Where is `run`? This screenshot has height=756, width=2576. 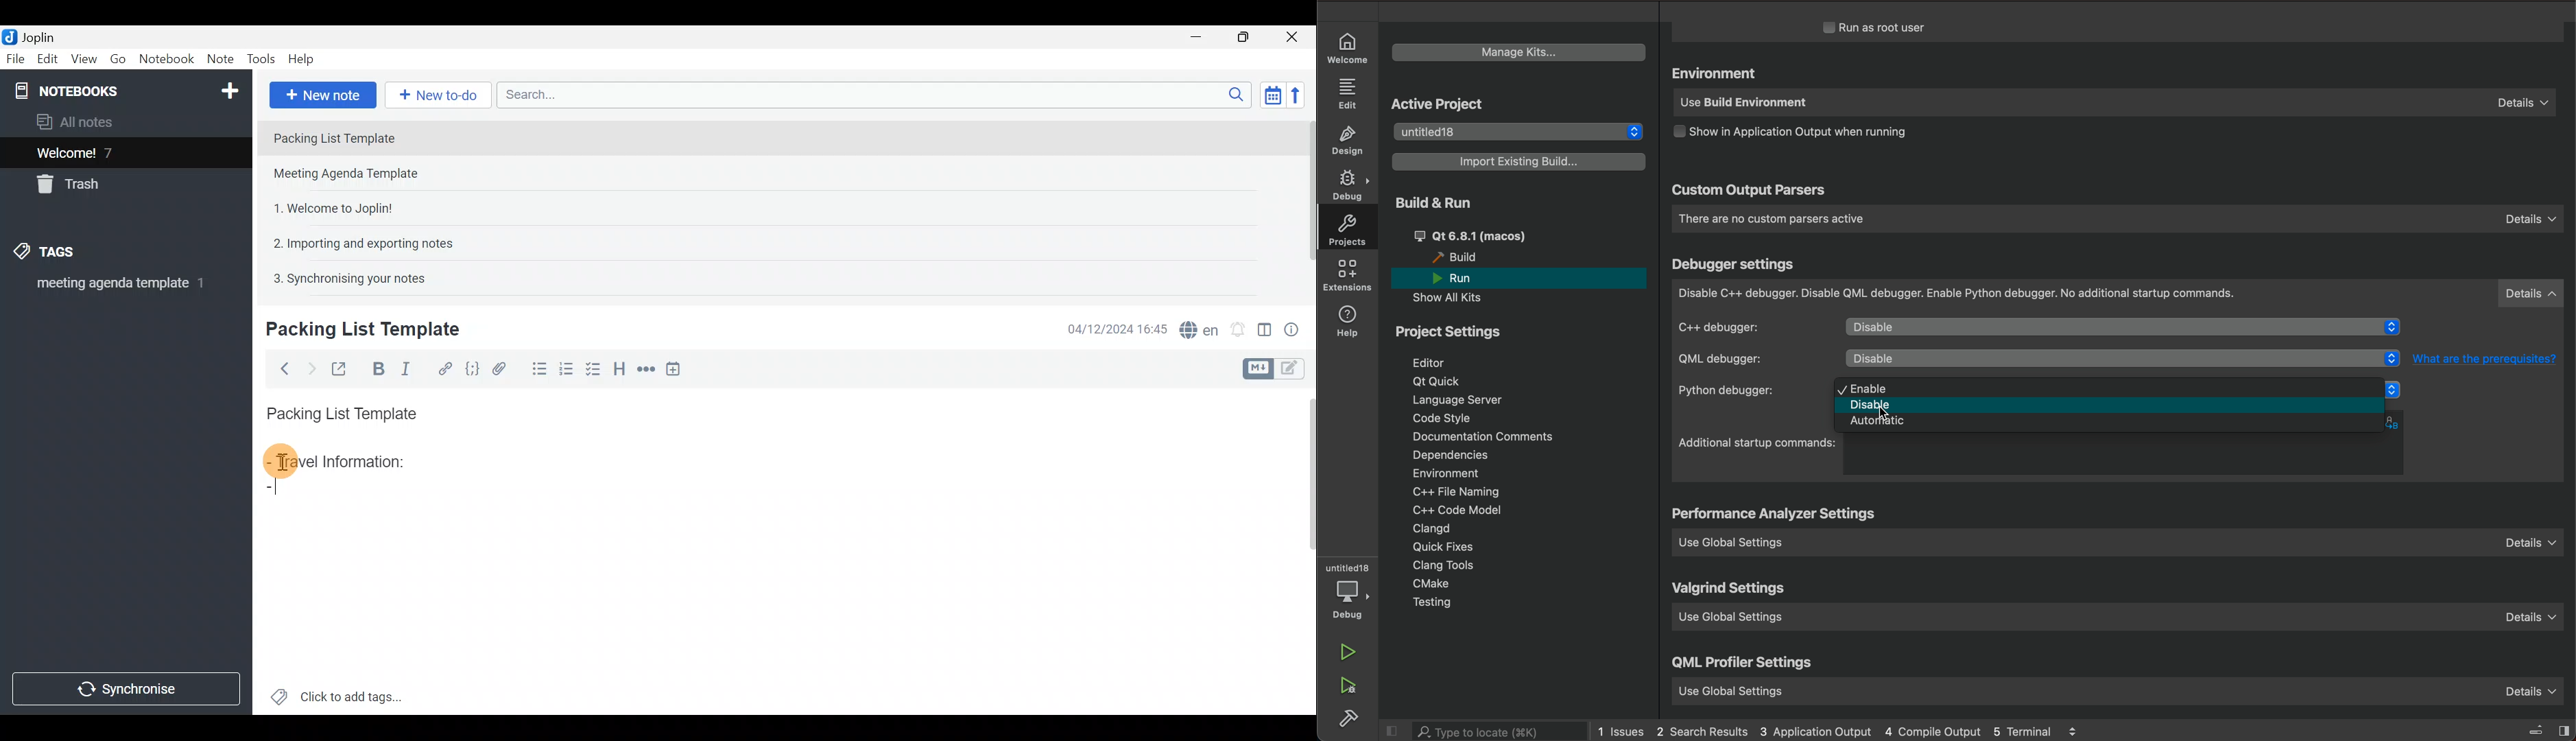 run is located at coordinates (1463, 279).